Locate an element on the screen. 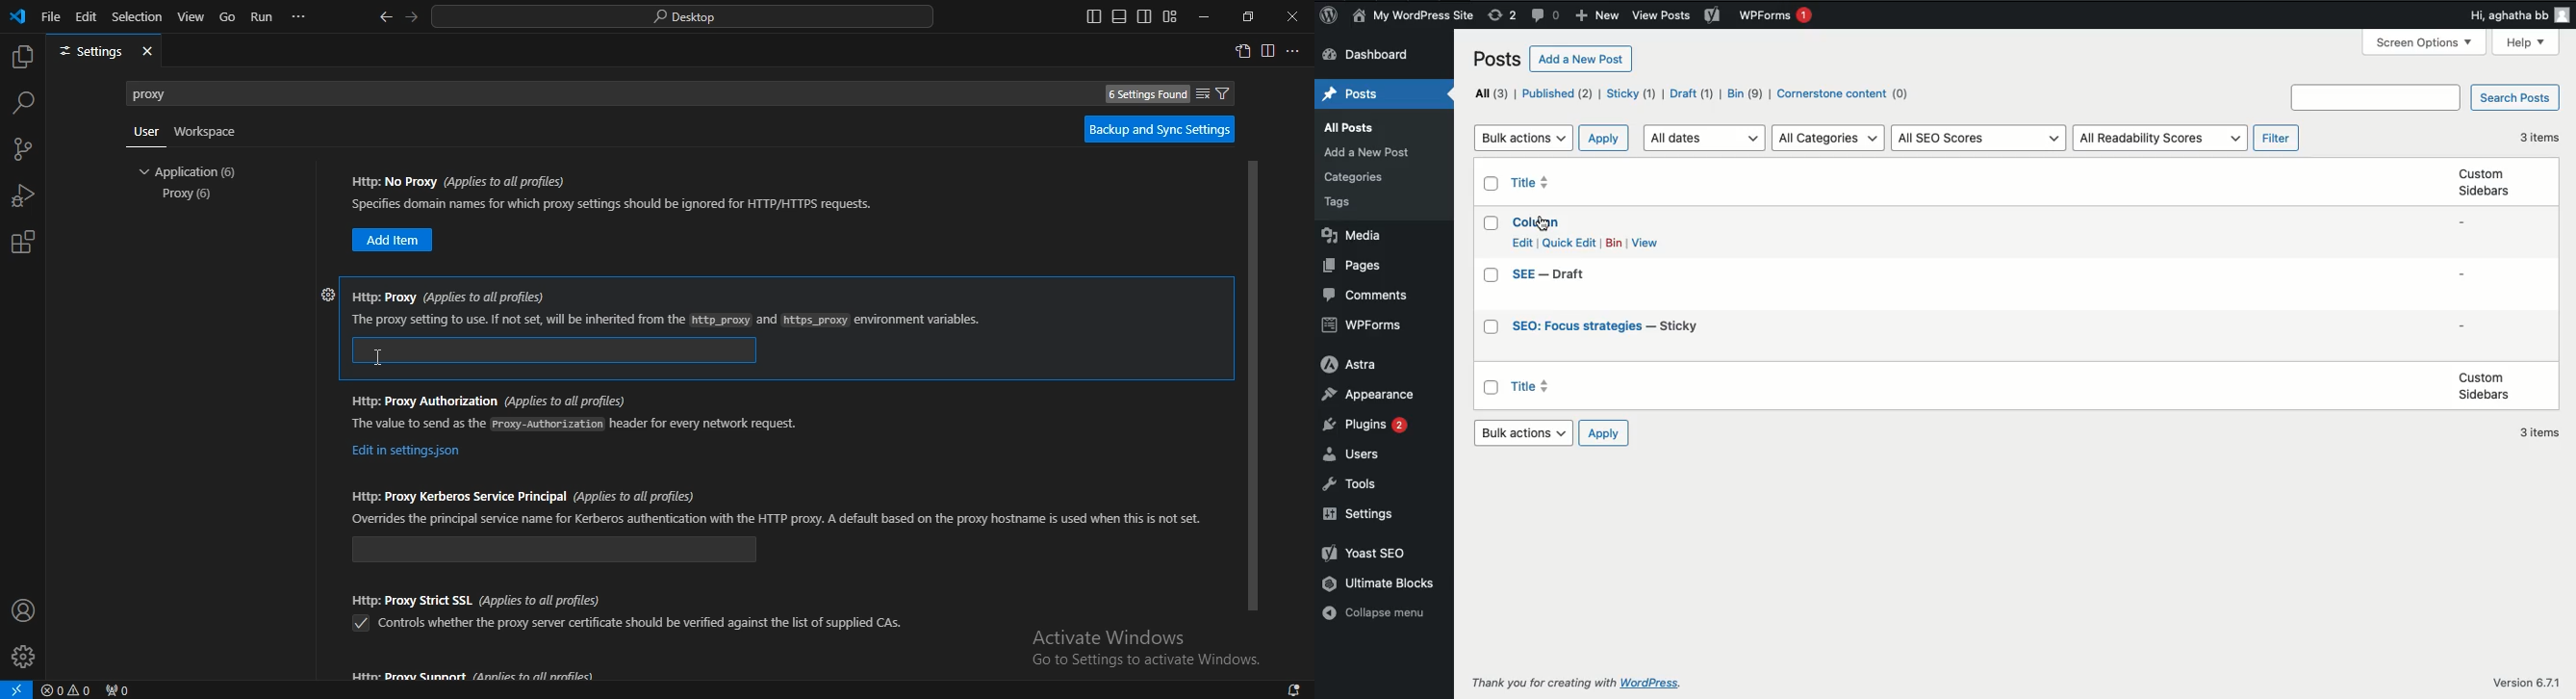 The height and width of the screenshot is (700, 2576). Users is located at coordinates (1356, 452).